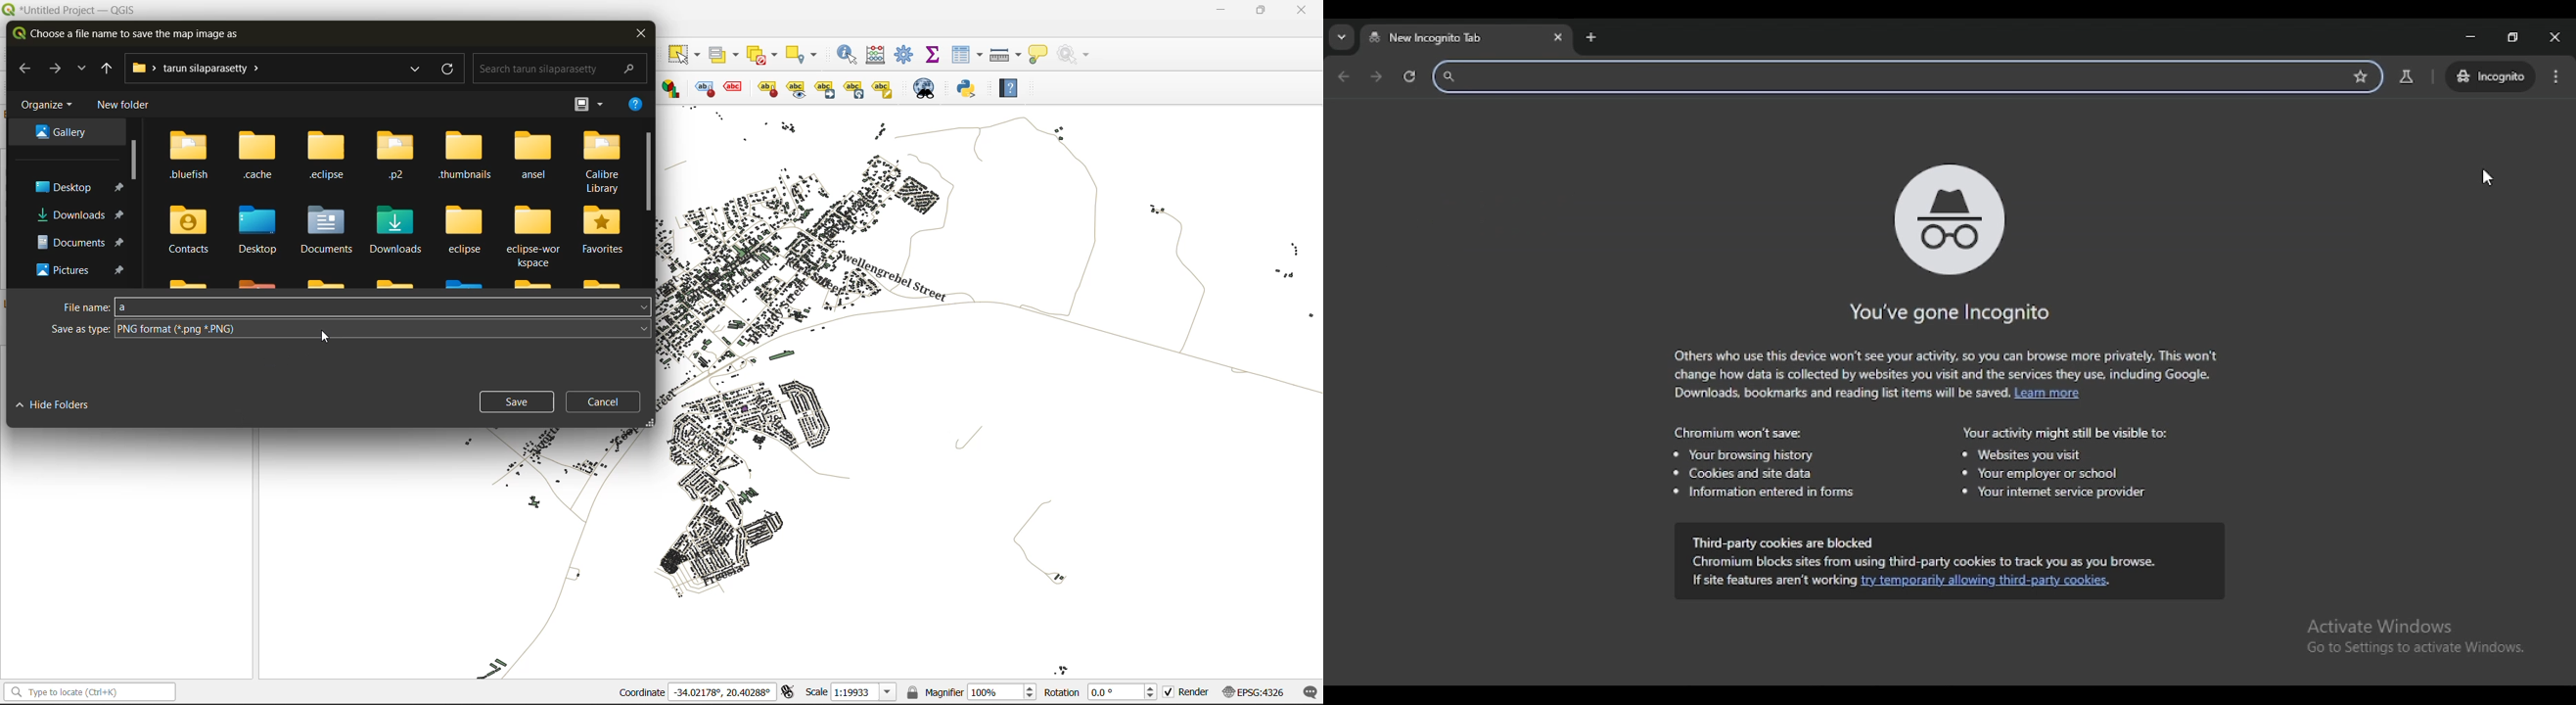  I want to click on explore, so click(83, 70).